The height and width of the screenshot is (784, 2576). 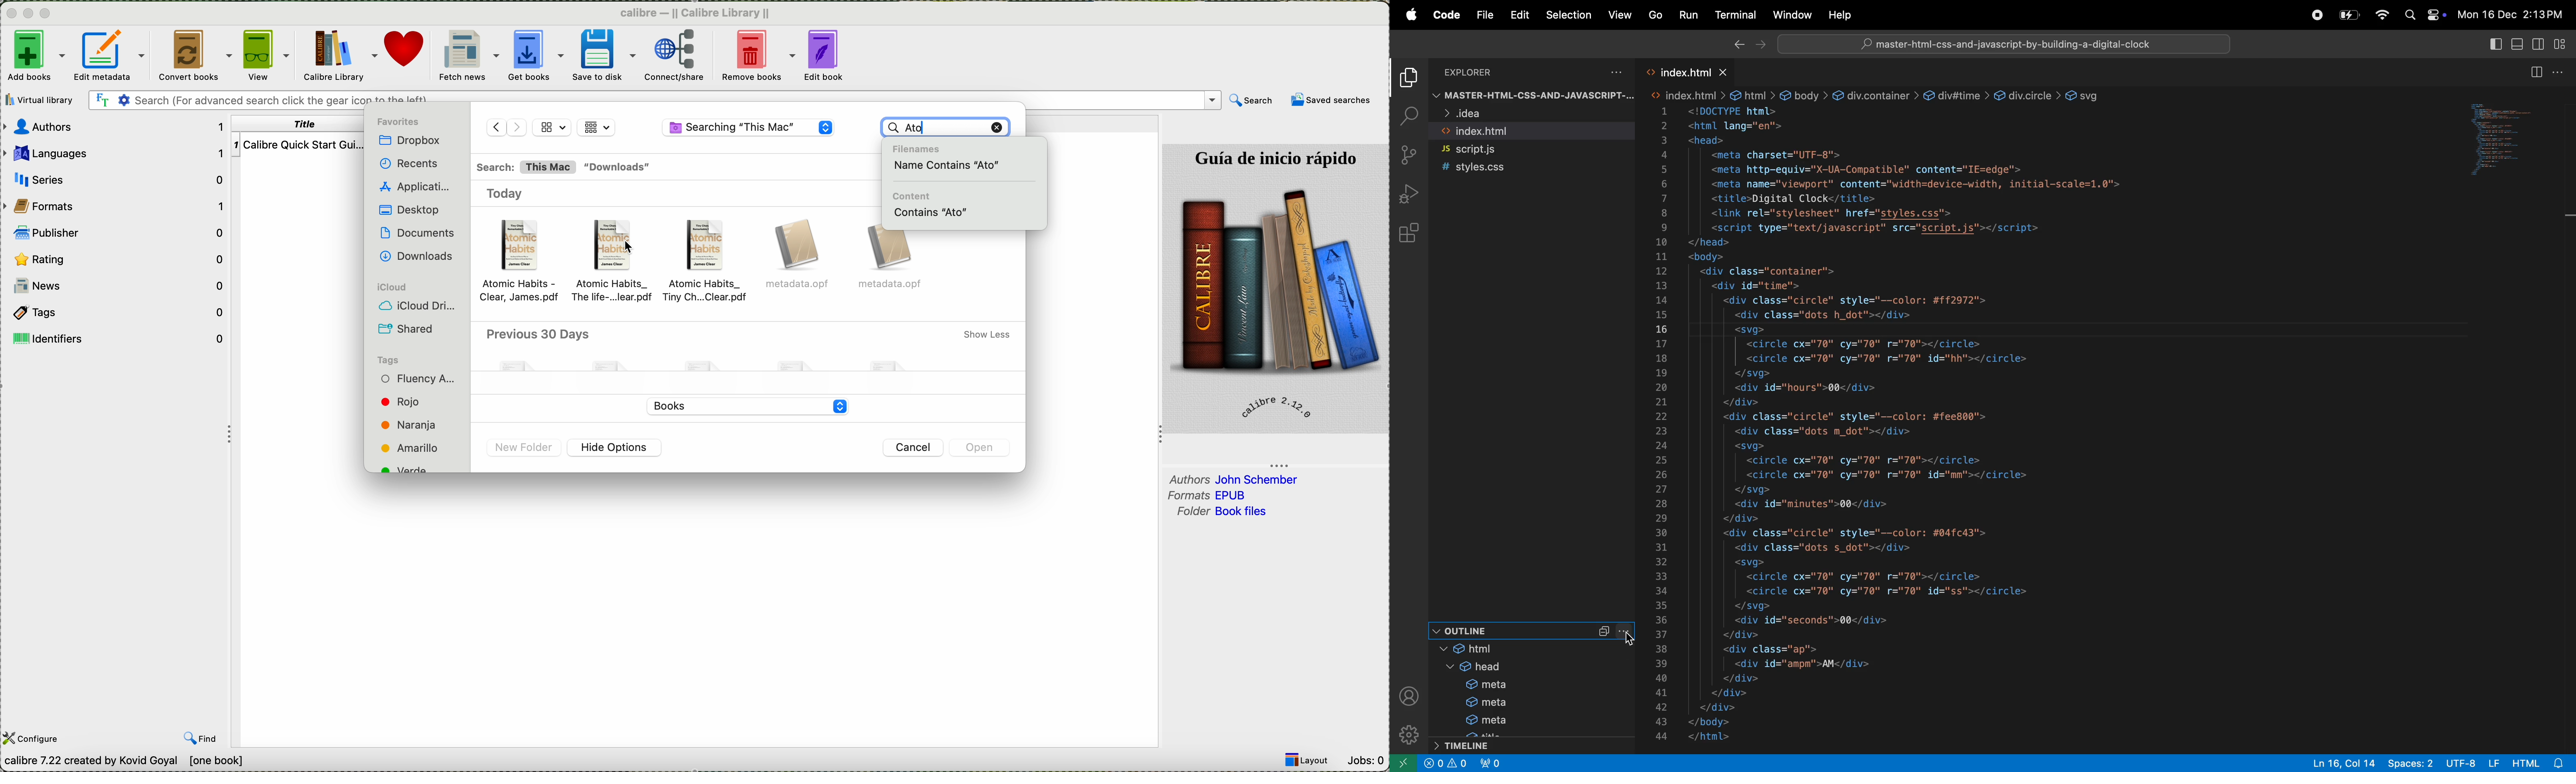 What do you see at coordinates (405, 164) in the screenshot?
I see `recents` at bounding box center [405, 164].